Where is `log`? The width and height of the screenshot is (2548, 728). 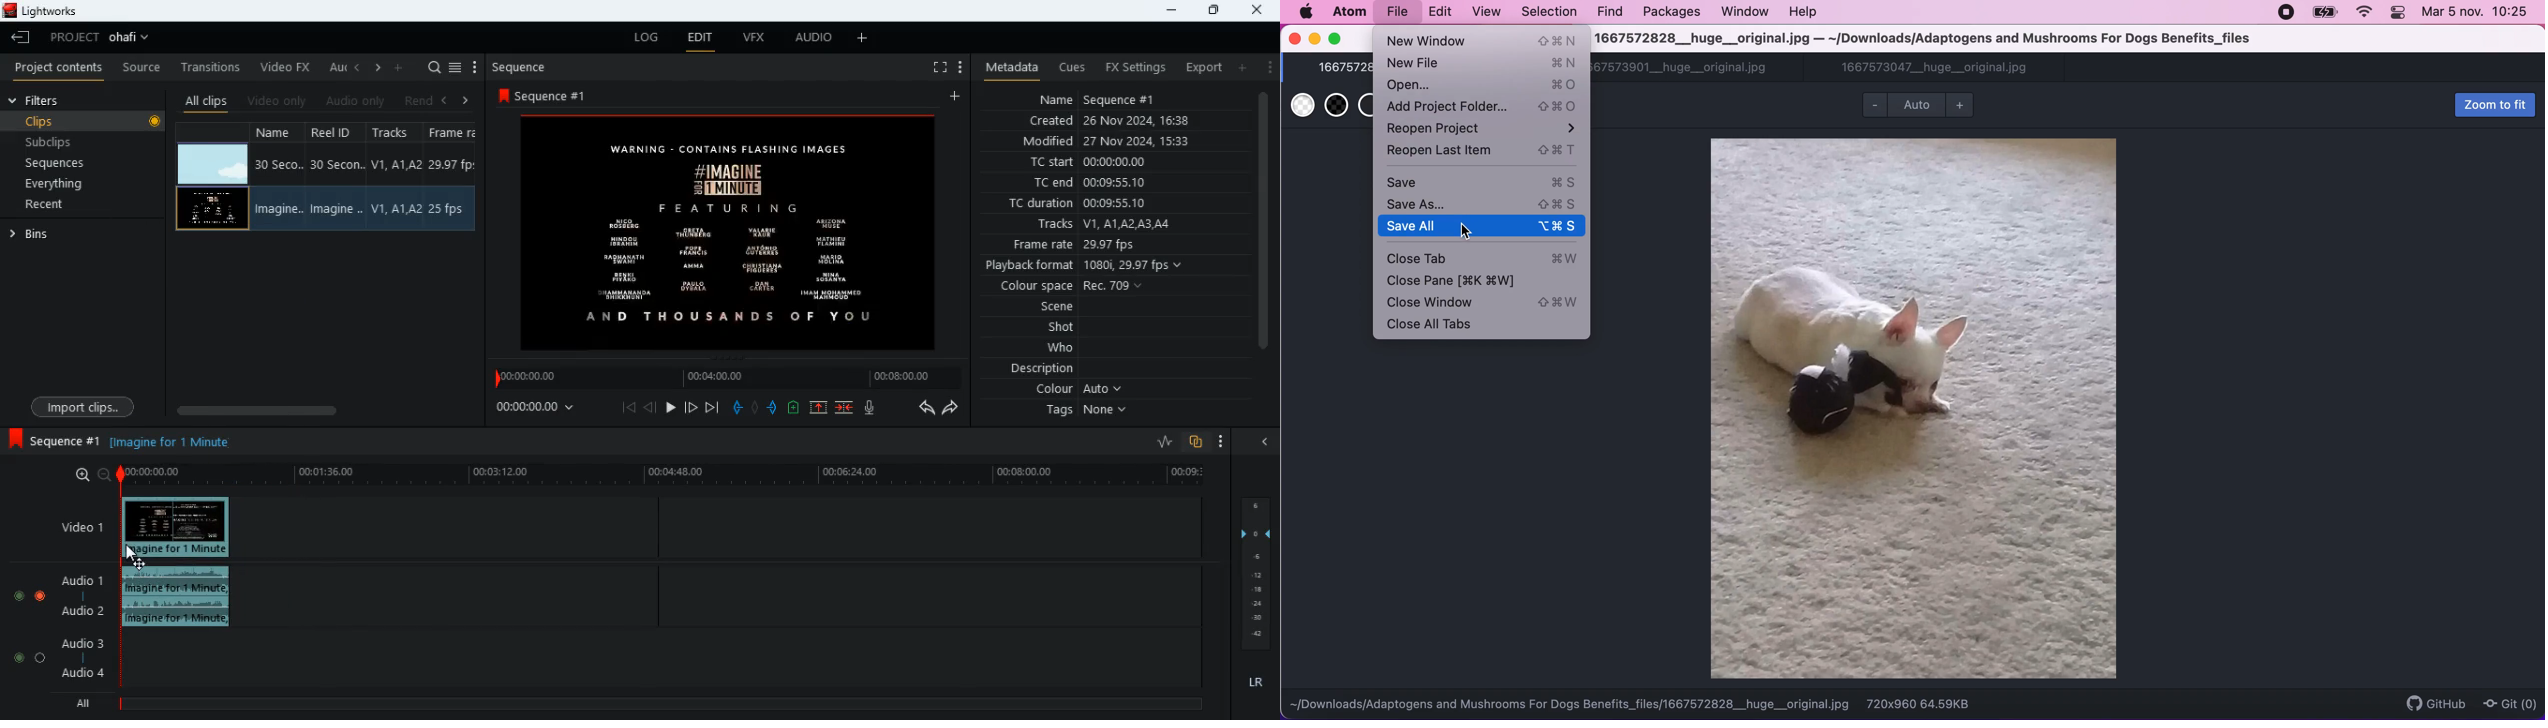
log is located at coordinates (650, 38).